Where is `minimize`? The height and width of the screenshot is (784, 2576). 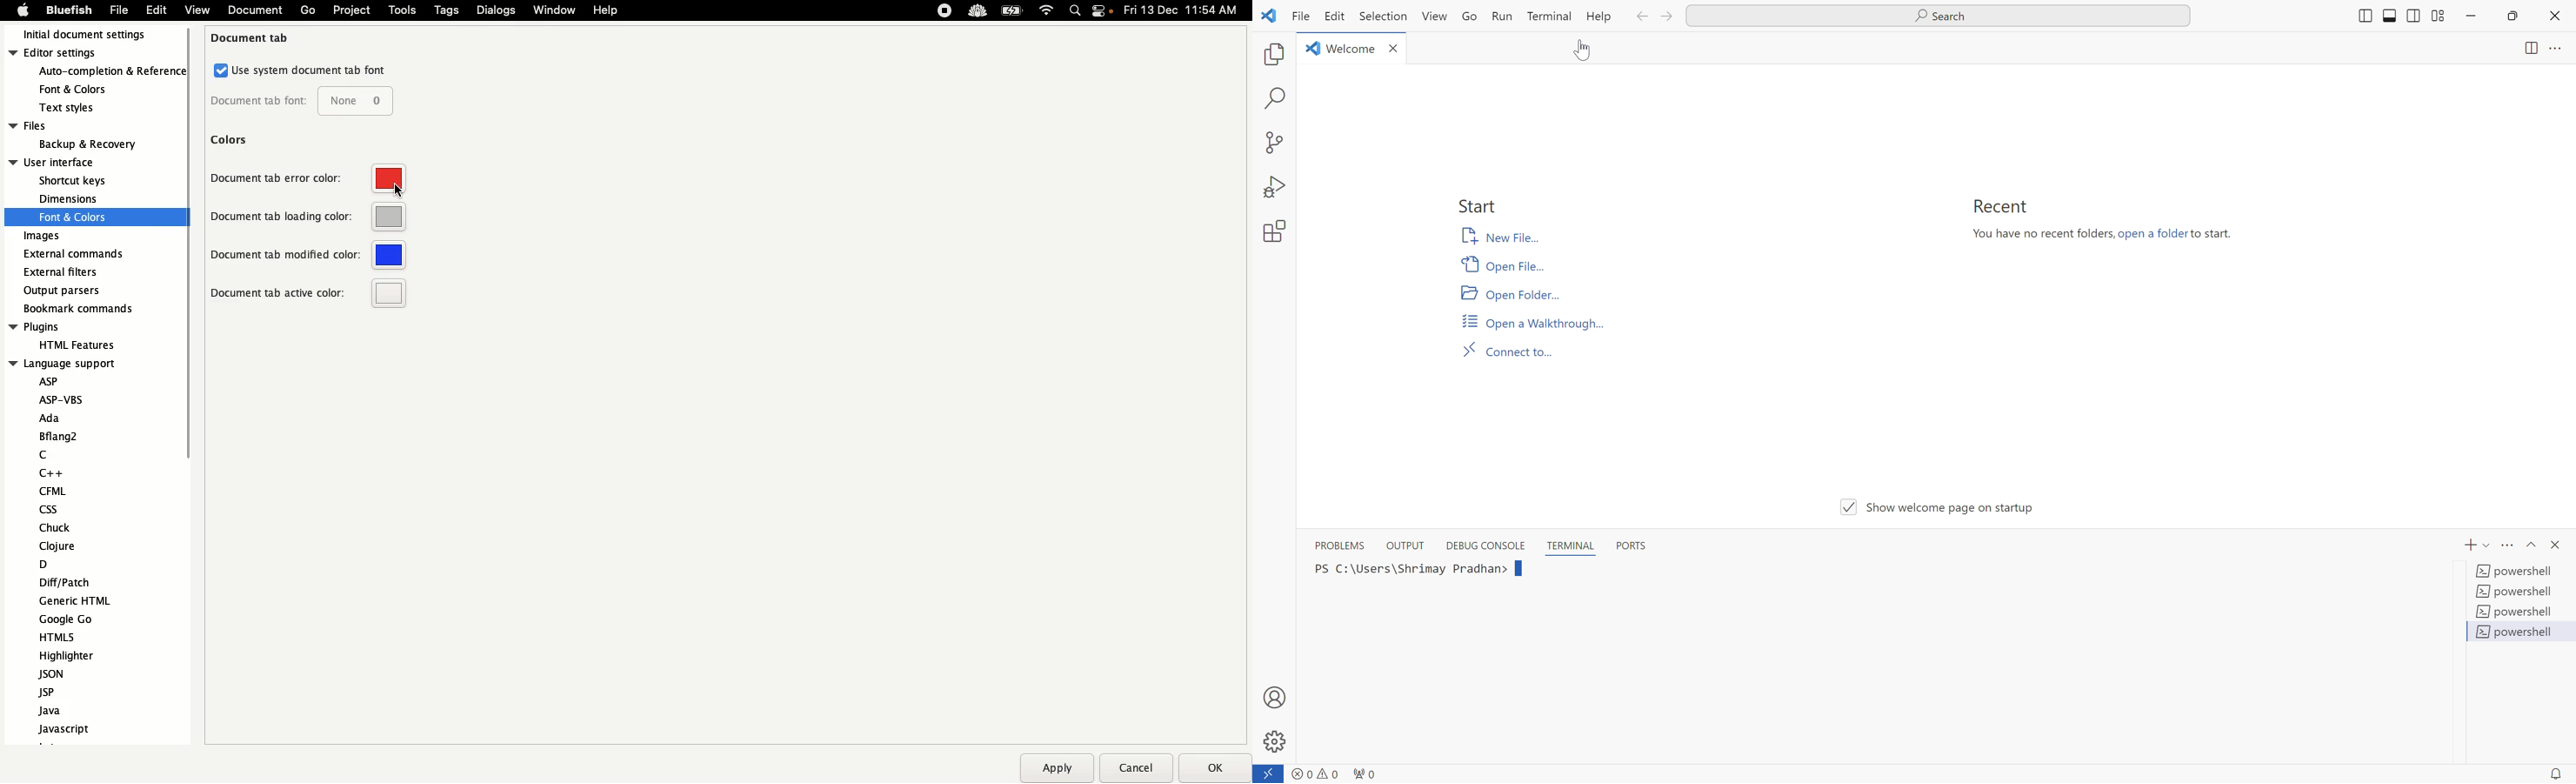 minimize is located at coordinates (2471, 16).